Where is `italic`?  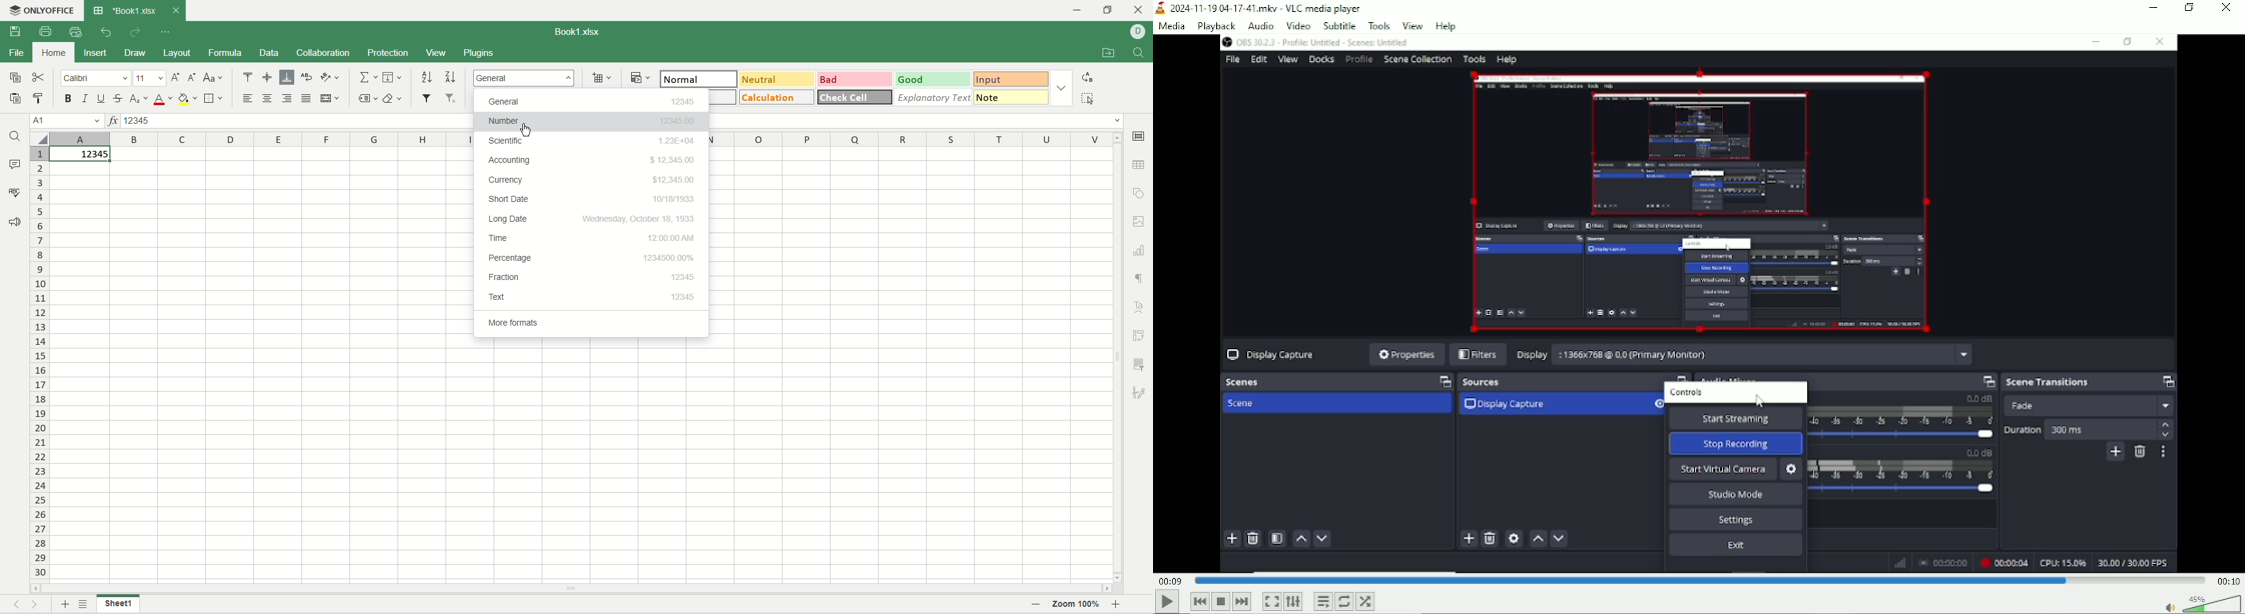
italic is located at coordinates (85, 97).